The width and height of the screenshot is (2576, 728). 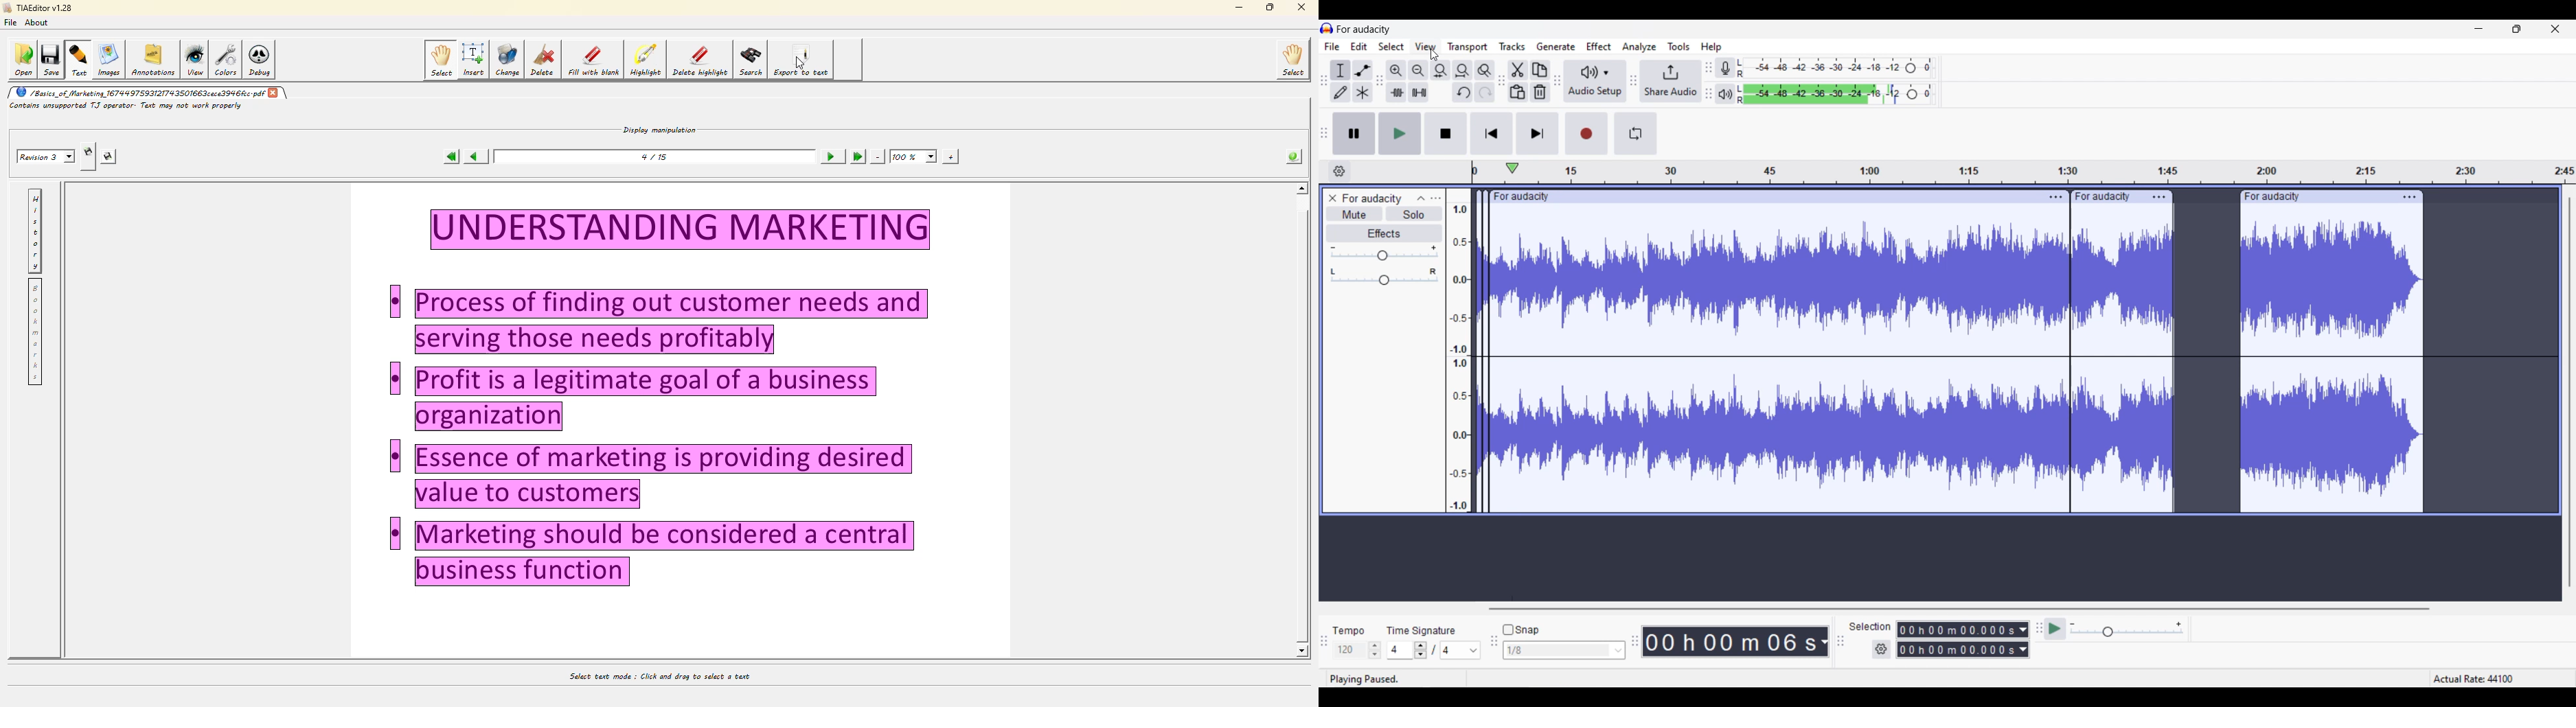 I want to click on tempo, so click(x=1349, y=630).